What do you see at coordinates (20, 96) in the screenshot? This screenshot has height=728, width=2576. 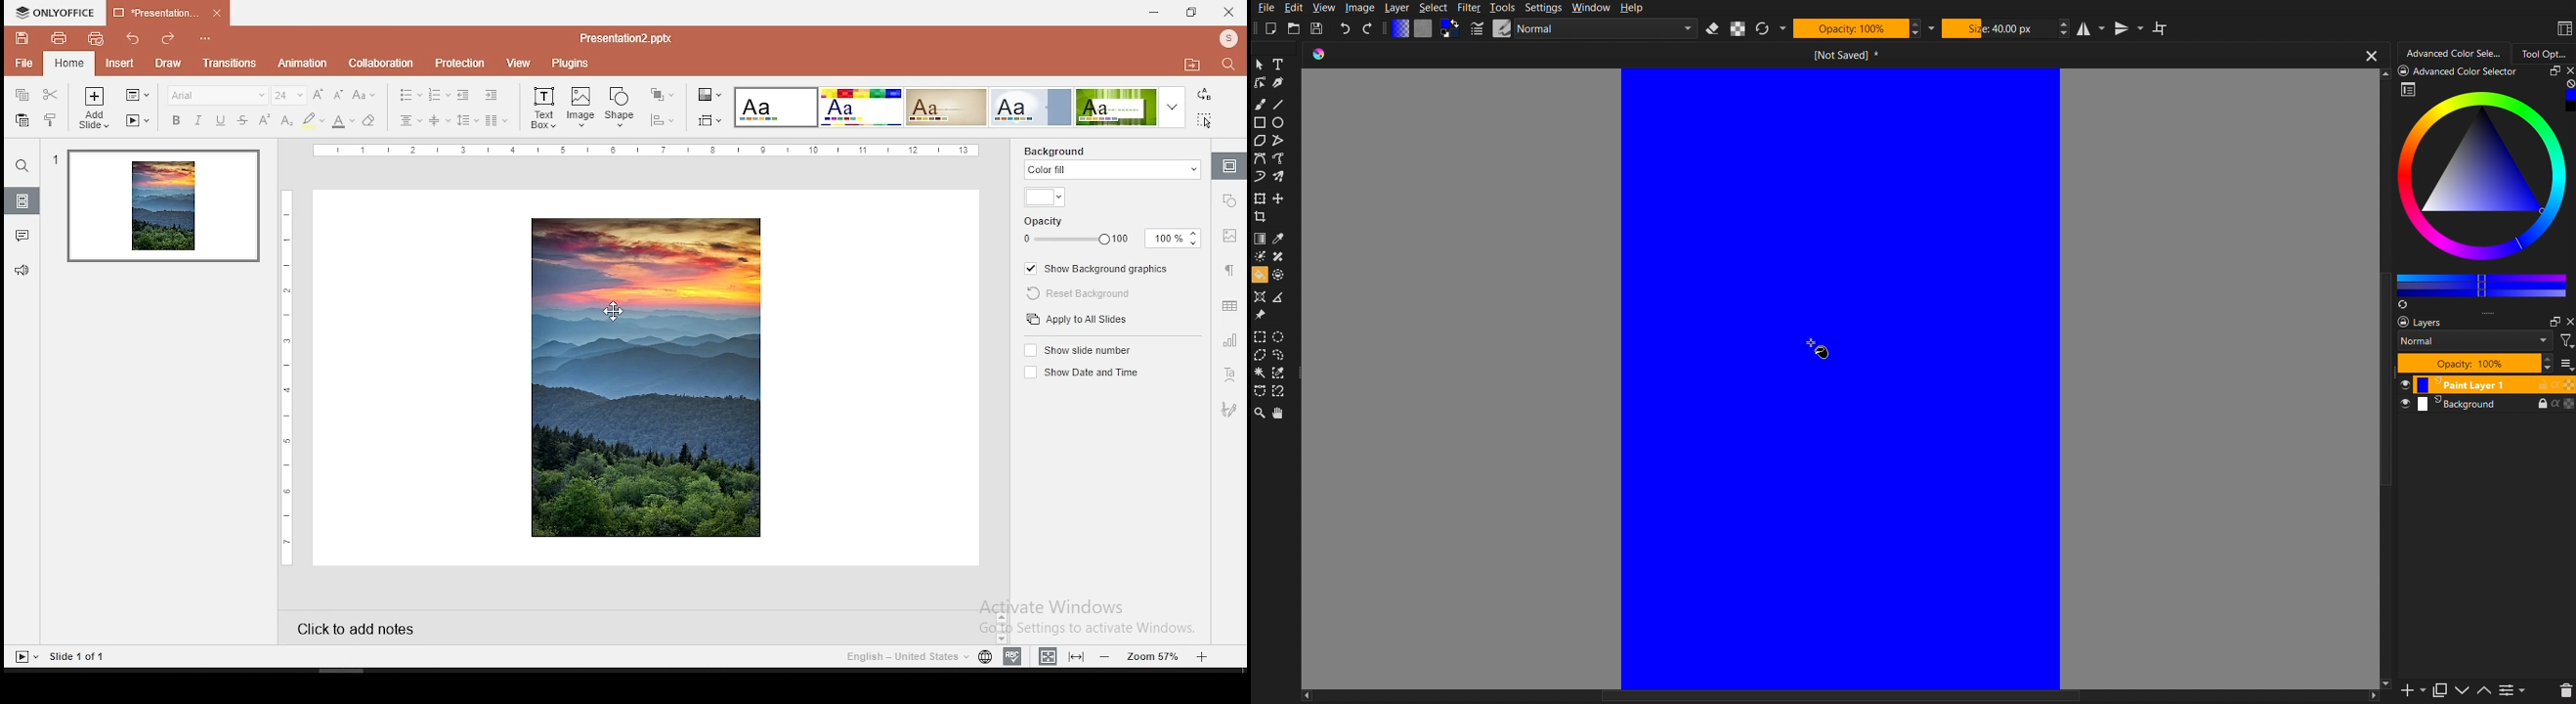 I see `copy` at bounding box center [20, 96].